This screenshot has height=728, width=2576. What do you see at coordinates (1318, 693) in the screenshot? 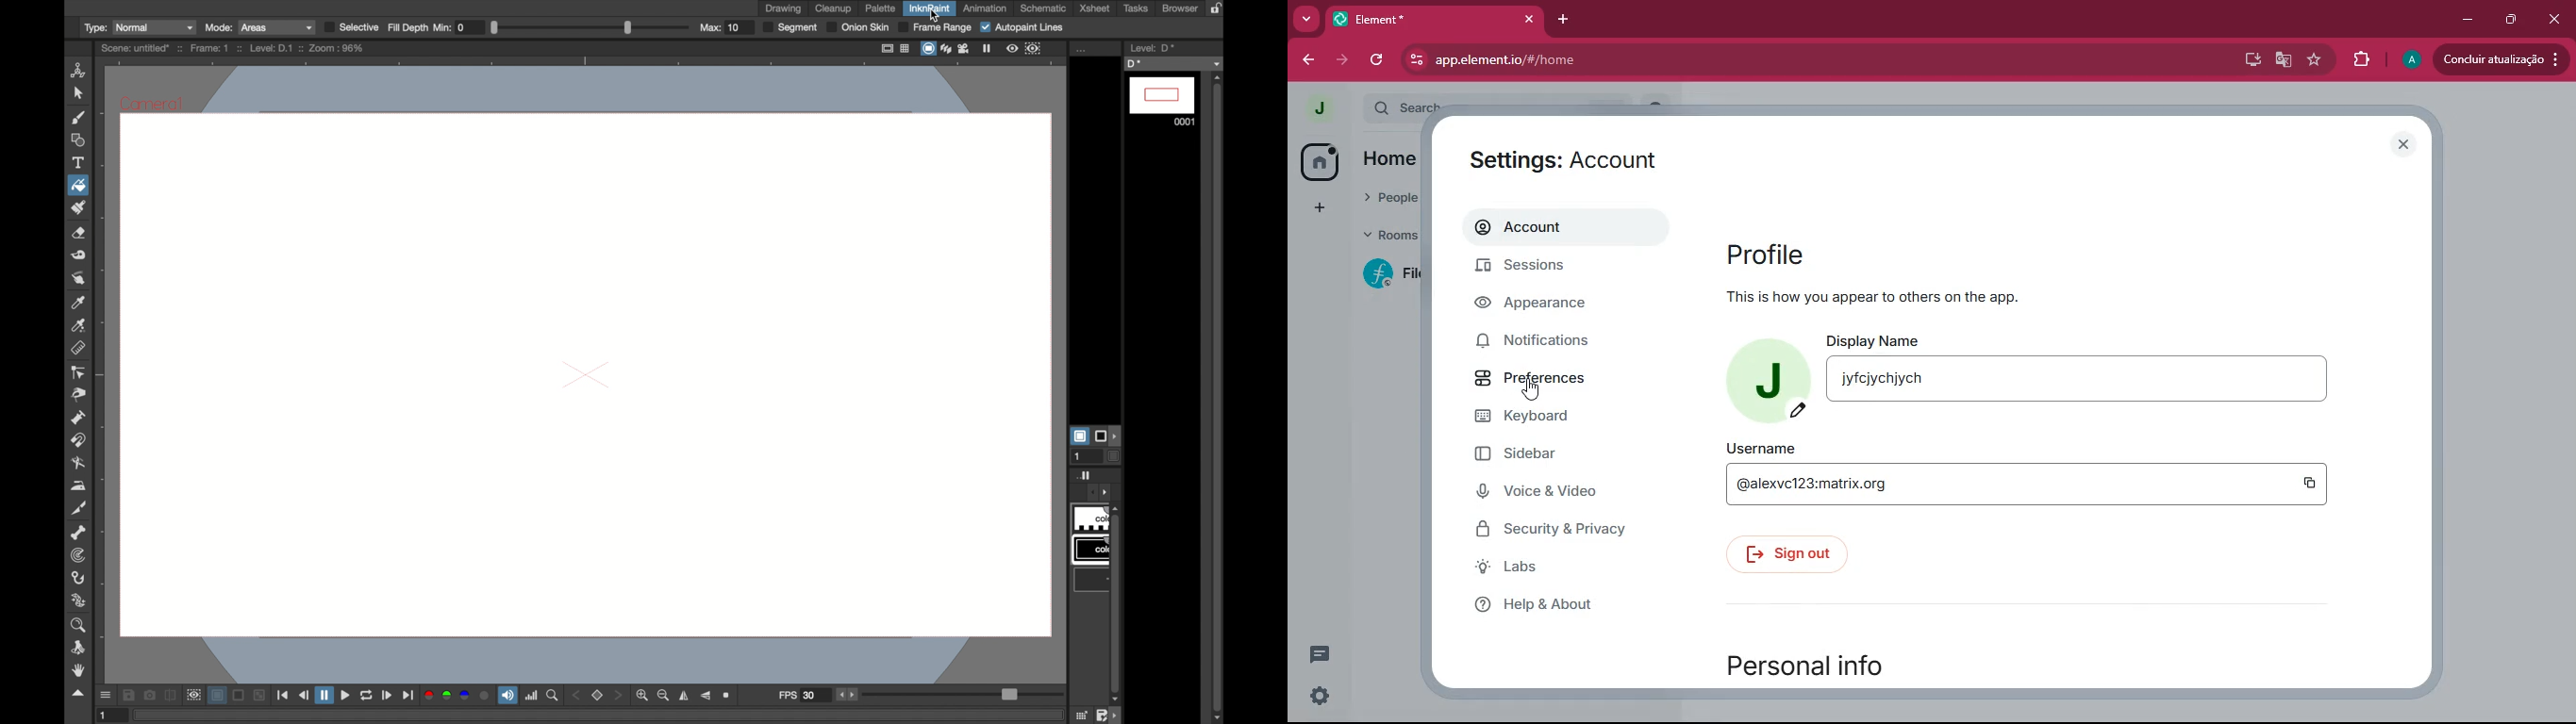
I see `quick settings` at bounding box center [1318, 693].